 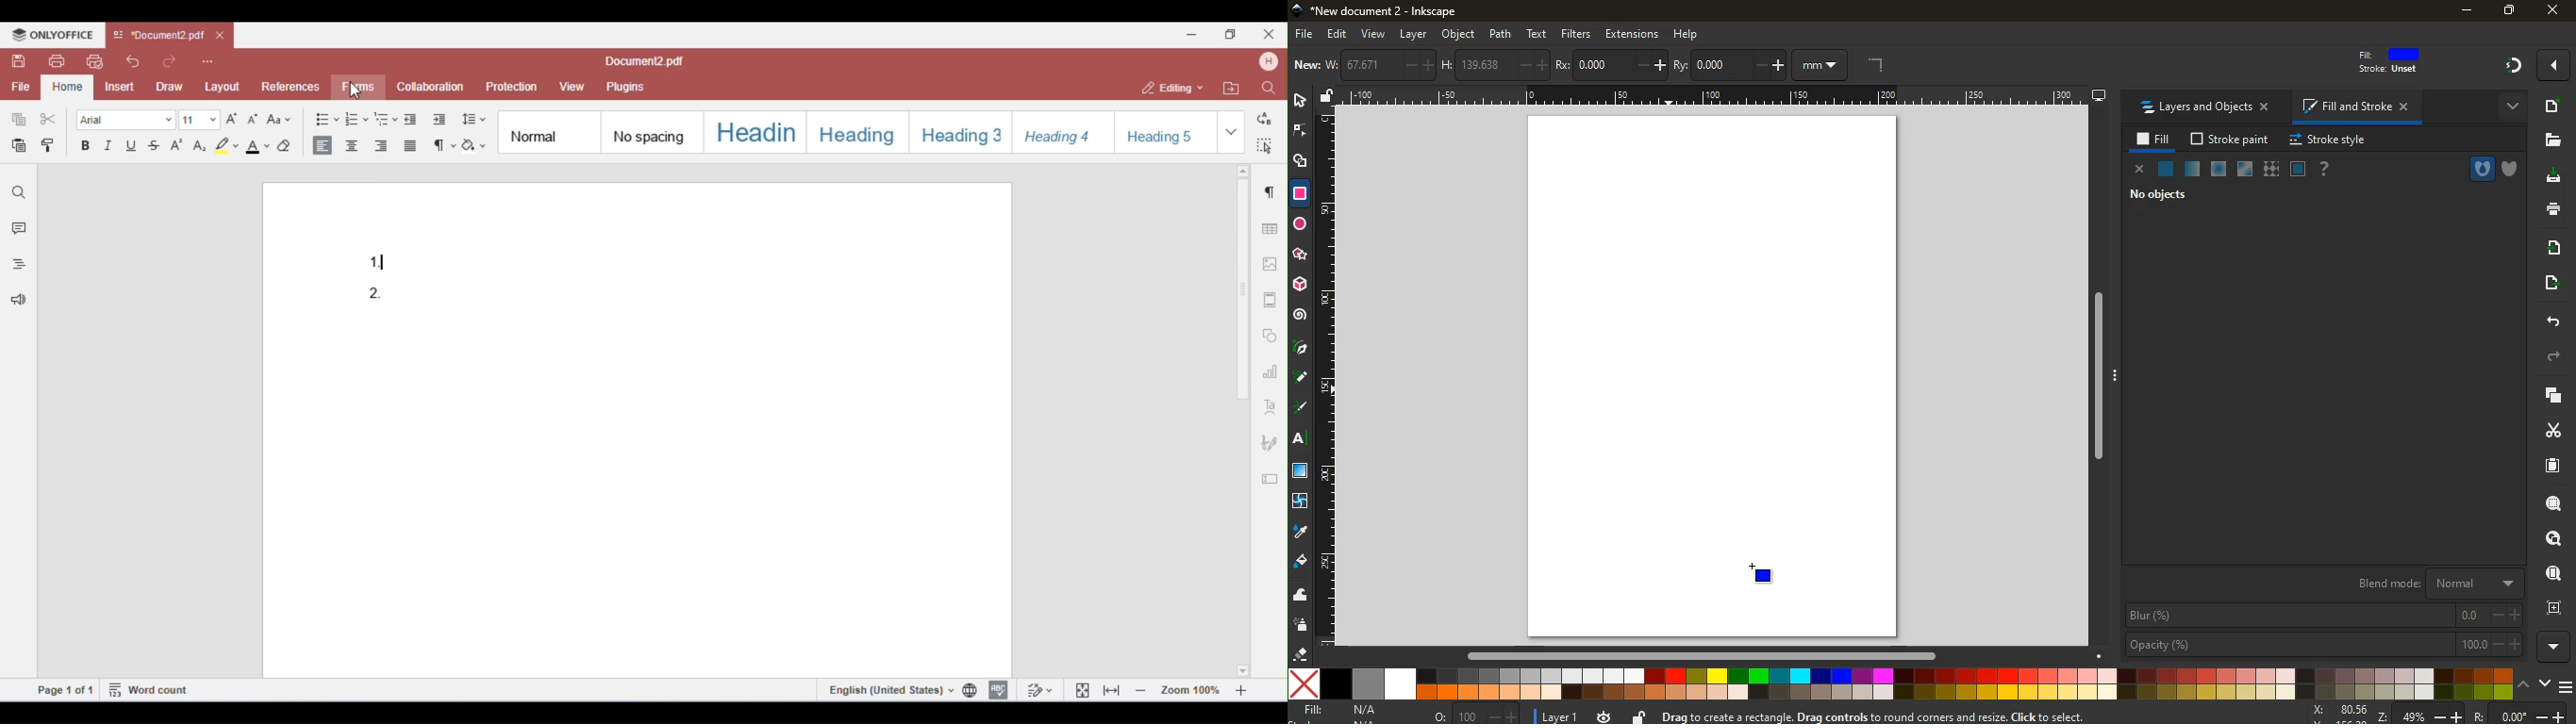 I want to click on close, so click(x=2554, y=11).